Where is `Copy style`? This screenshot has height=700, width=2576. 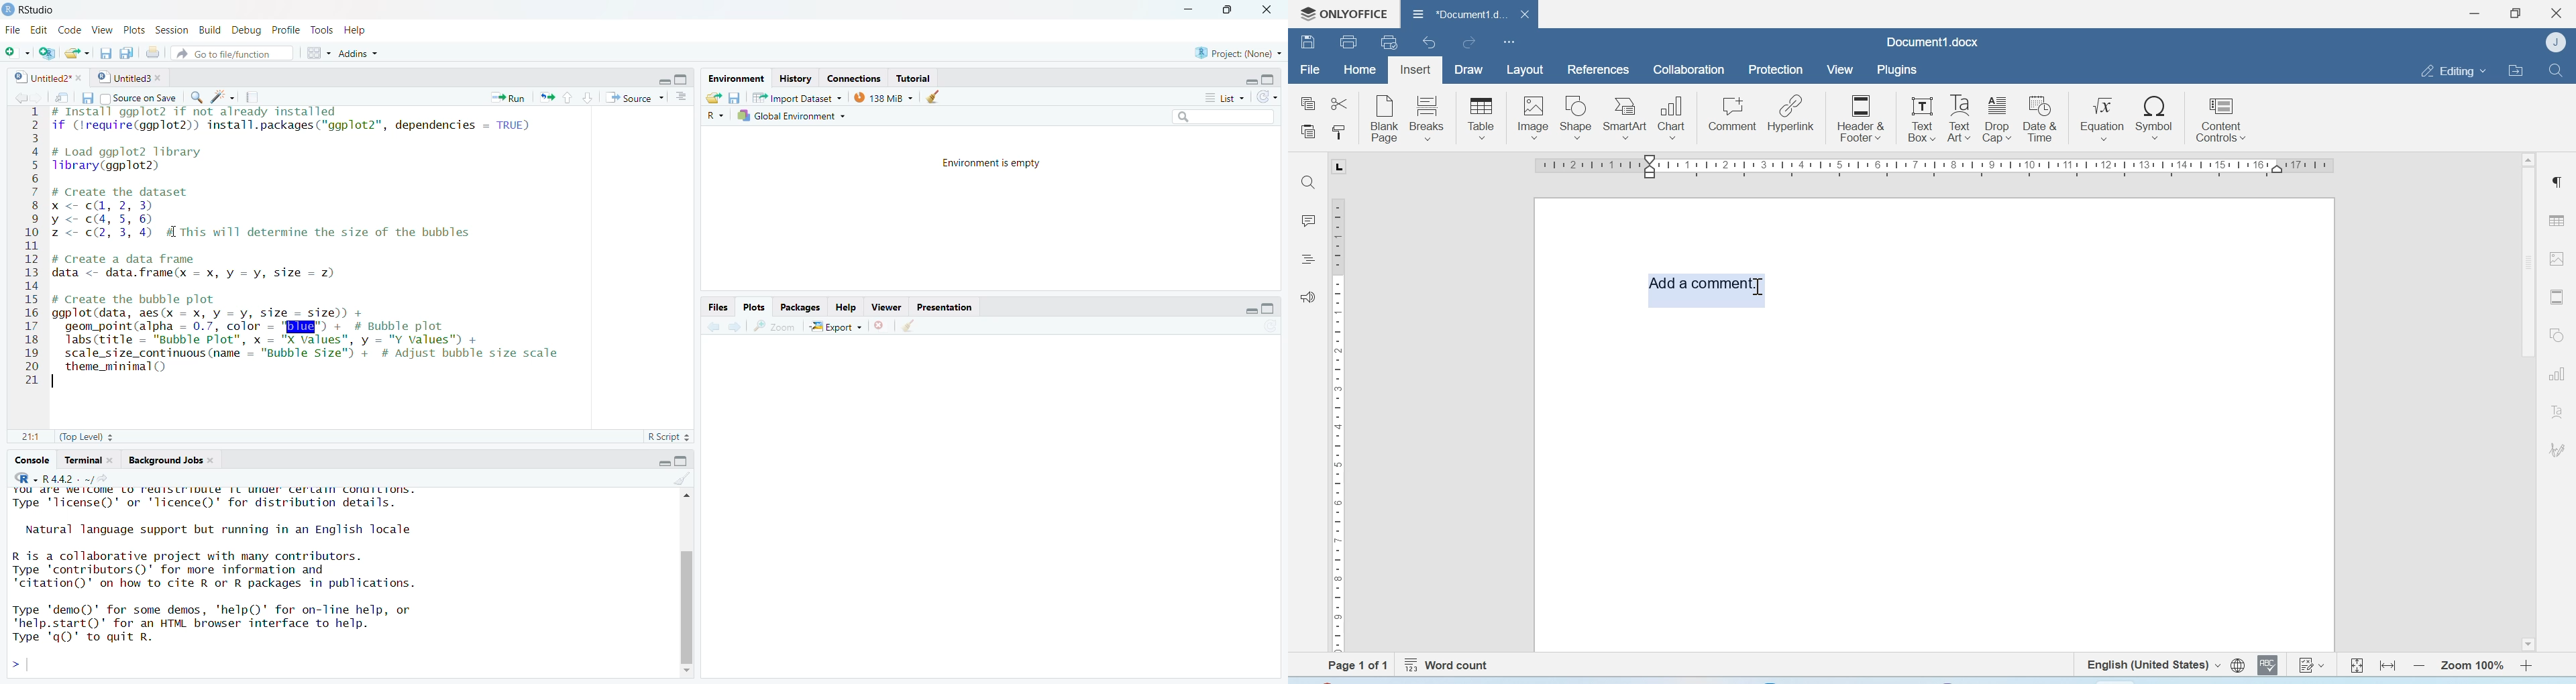
Copy style is located at coordinates (1338, 133).